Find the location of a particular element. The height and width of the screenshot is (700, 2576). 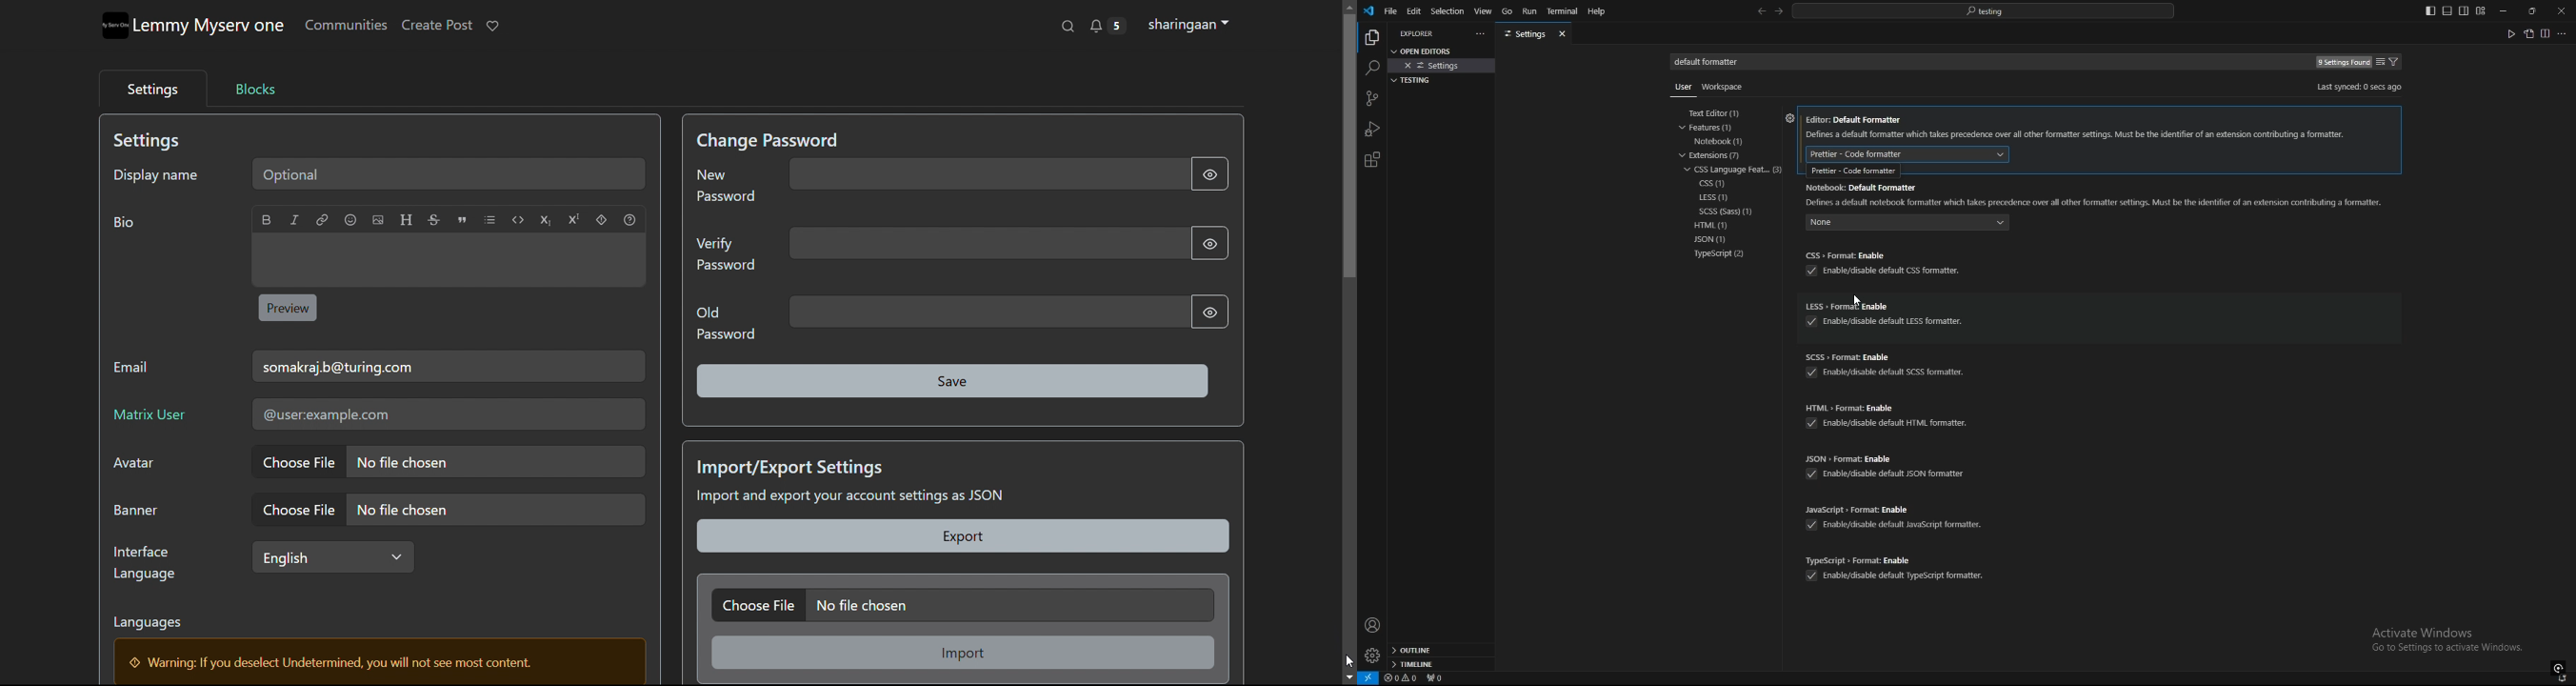

Last synced: 0 secs ago is located at coordinates (2358, 87).